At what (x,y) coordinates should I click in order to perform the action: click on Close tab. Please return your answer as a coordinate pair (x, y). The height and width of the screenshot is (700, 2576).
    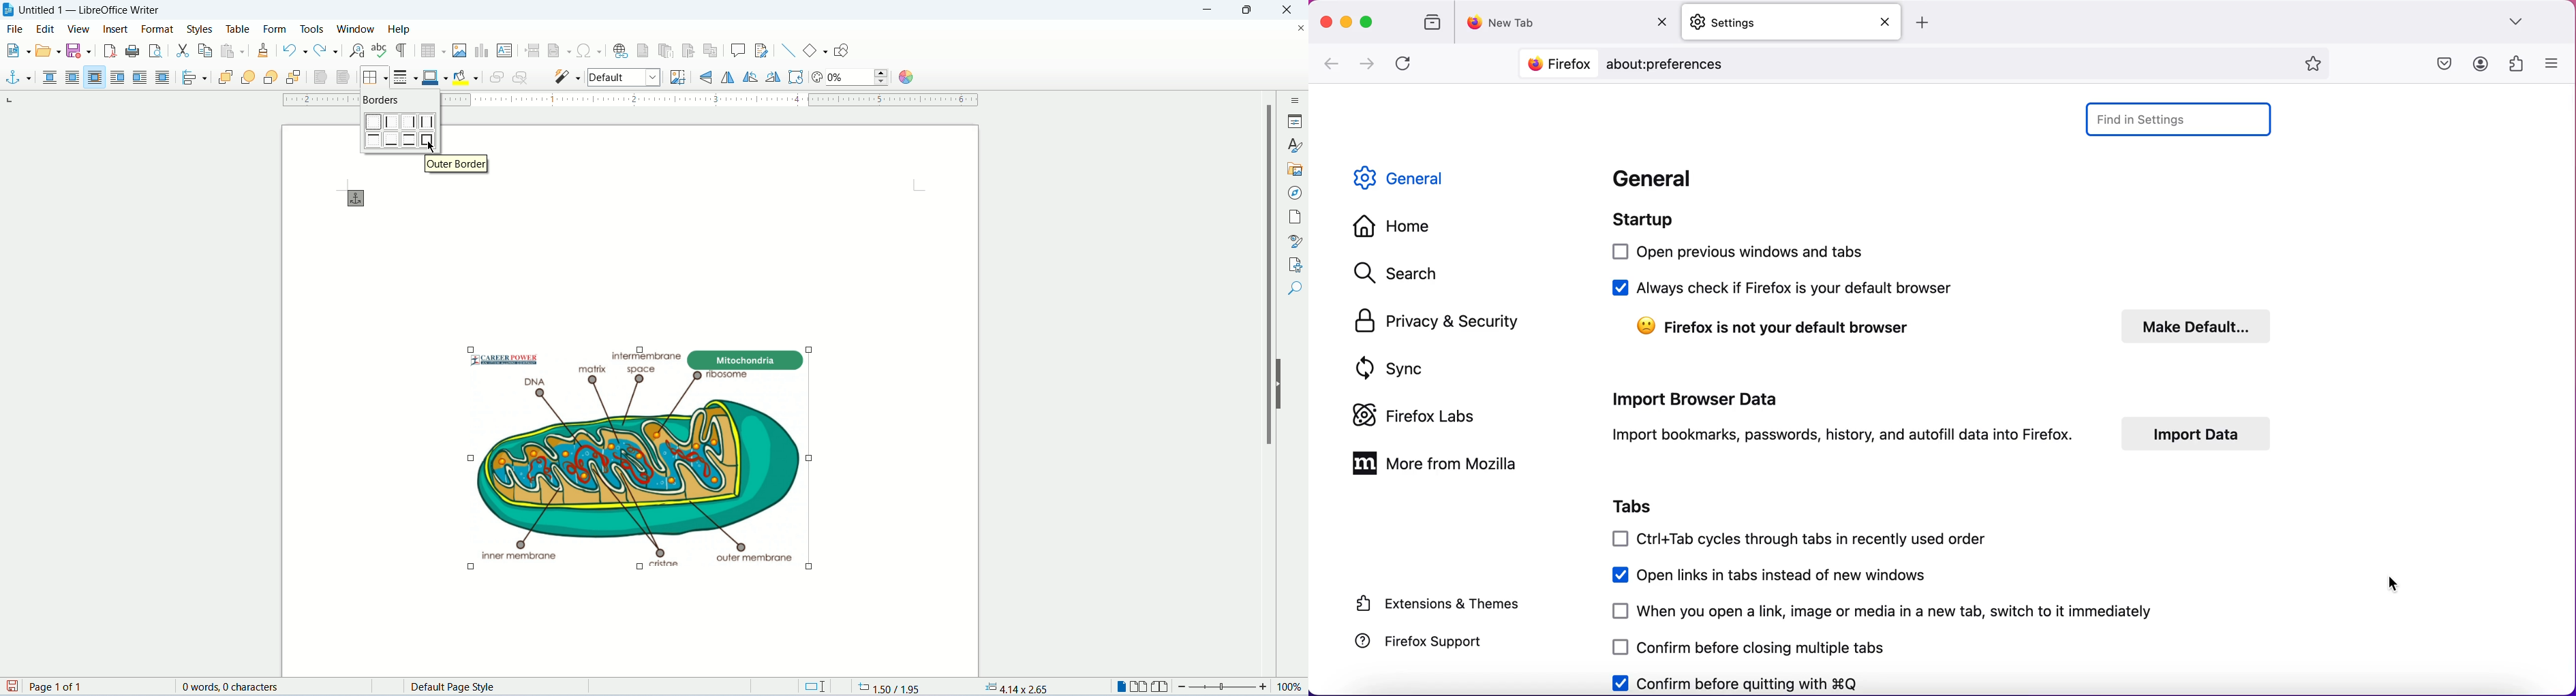
    Looking at the image, I should click on (1666, 20).